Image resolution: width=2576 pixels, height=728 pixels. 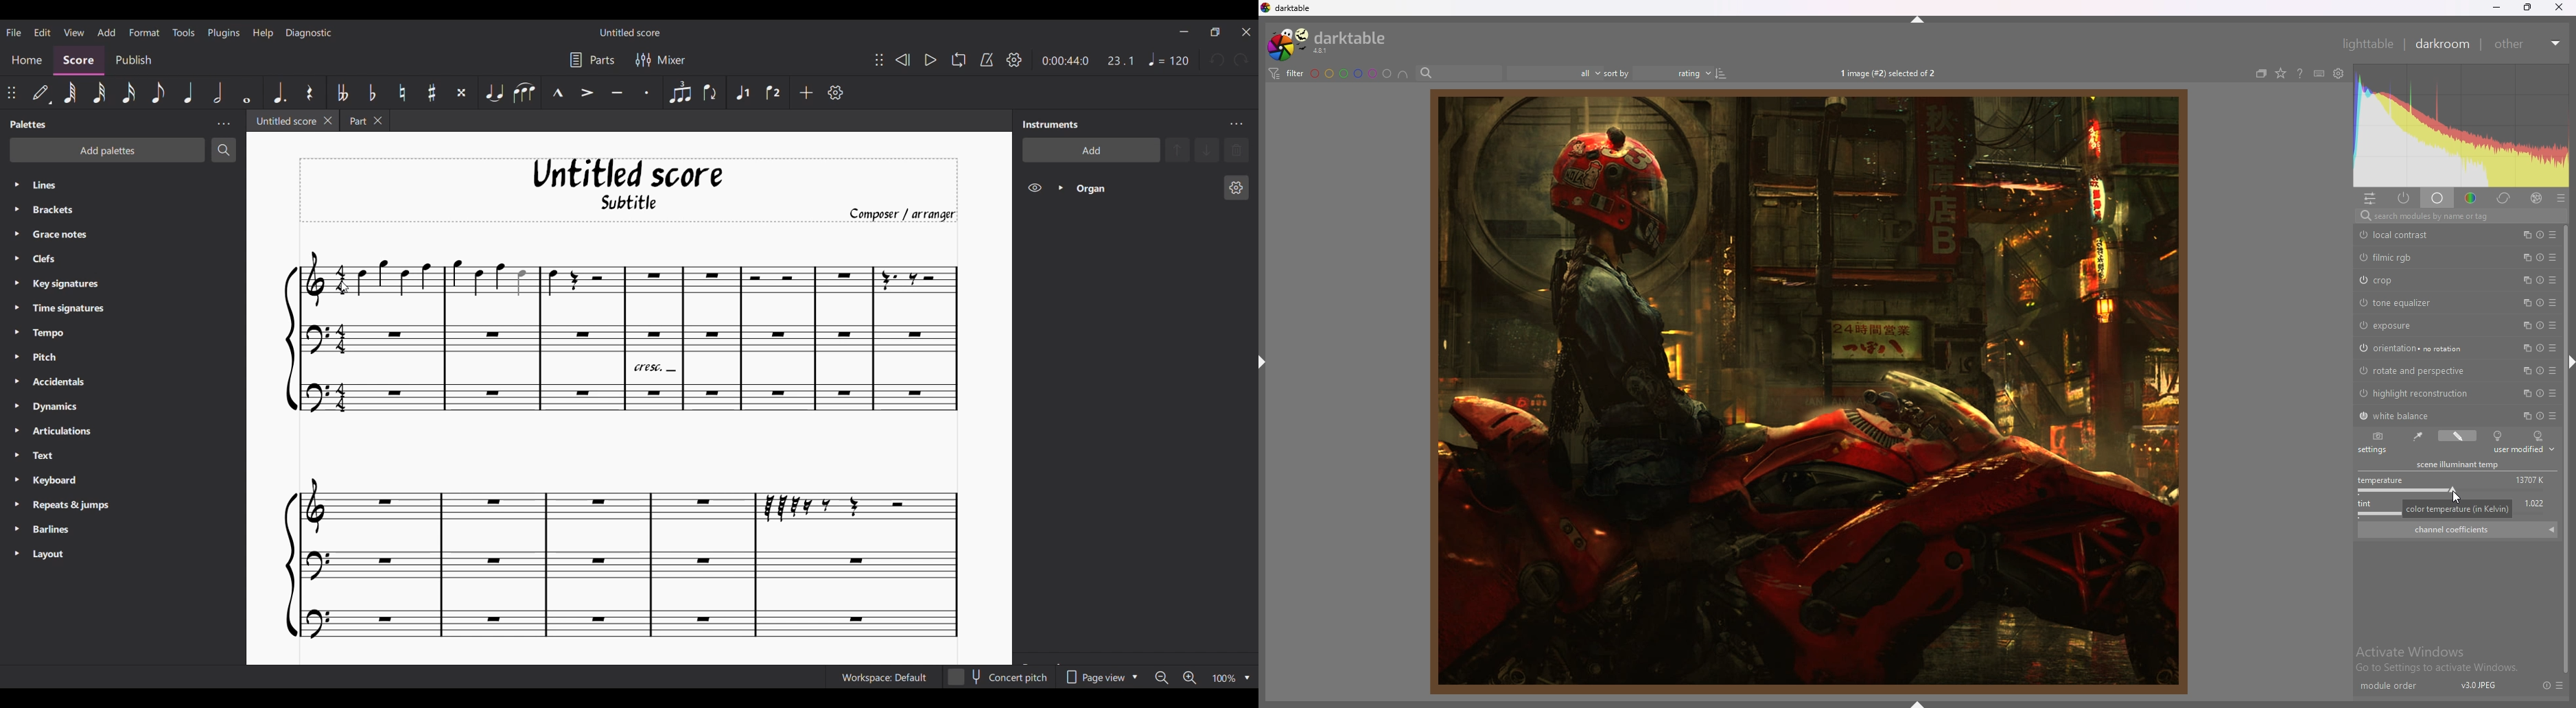 I want to click on Zoom in, so click(x=1190, y=678).